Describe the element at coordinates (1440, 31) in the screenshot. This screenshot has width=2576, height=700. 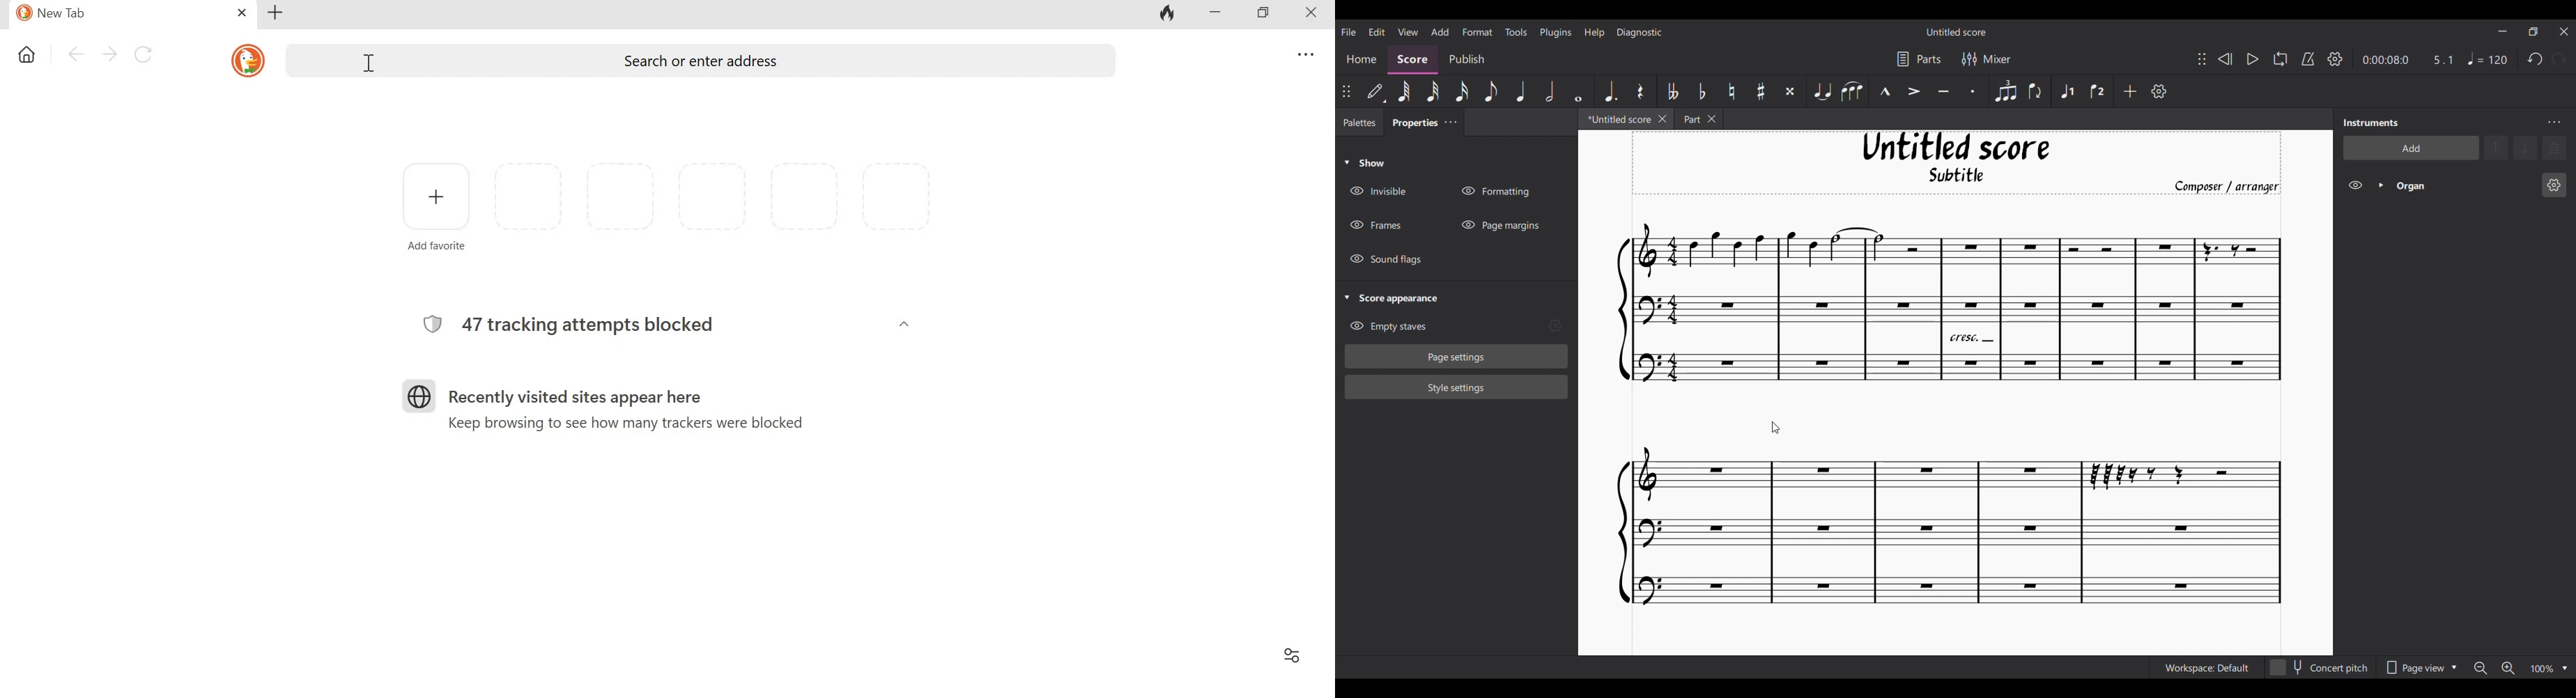
I see `Add menu` at that location.